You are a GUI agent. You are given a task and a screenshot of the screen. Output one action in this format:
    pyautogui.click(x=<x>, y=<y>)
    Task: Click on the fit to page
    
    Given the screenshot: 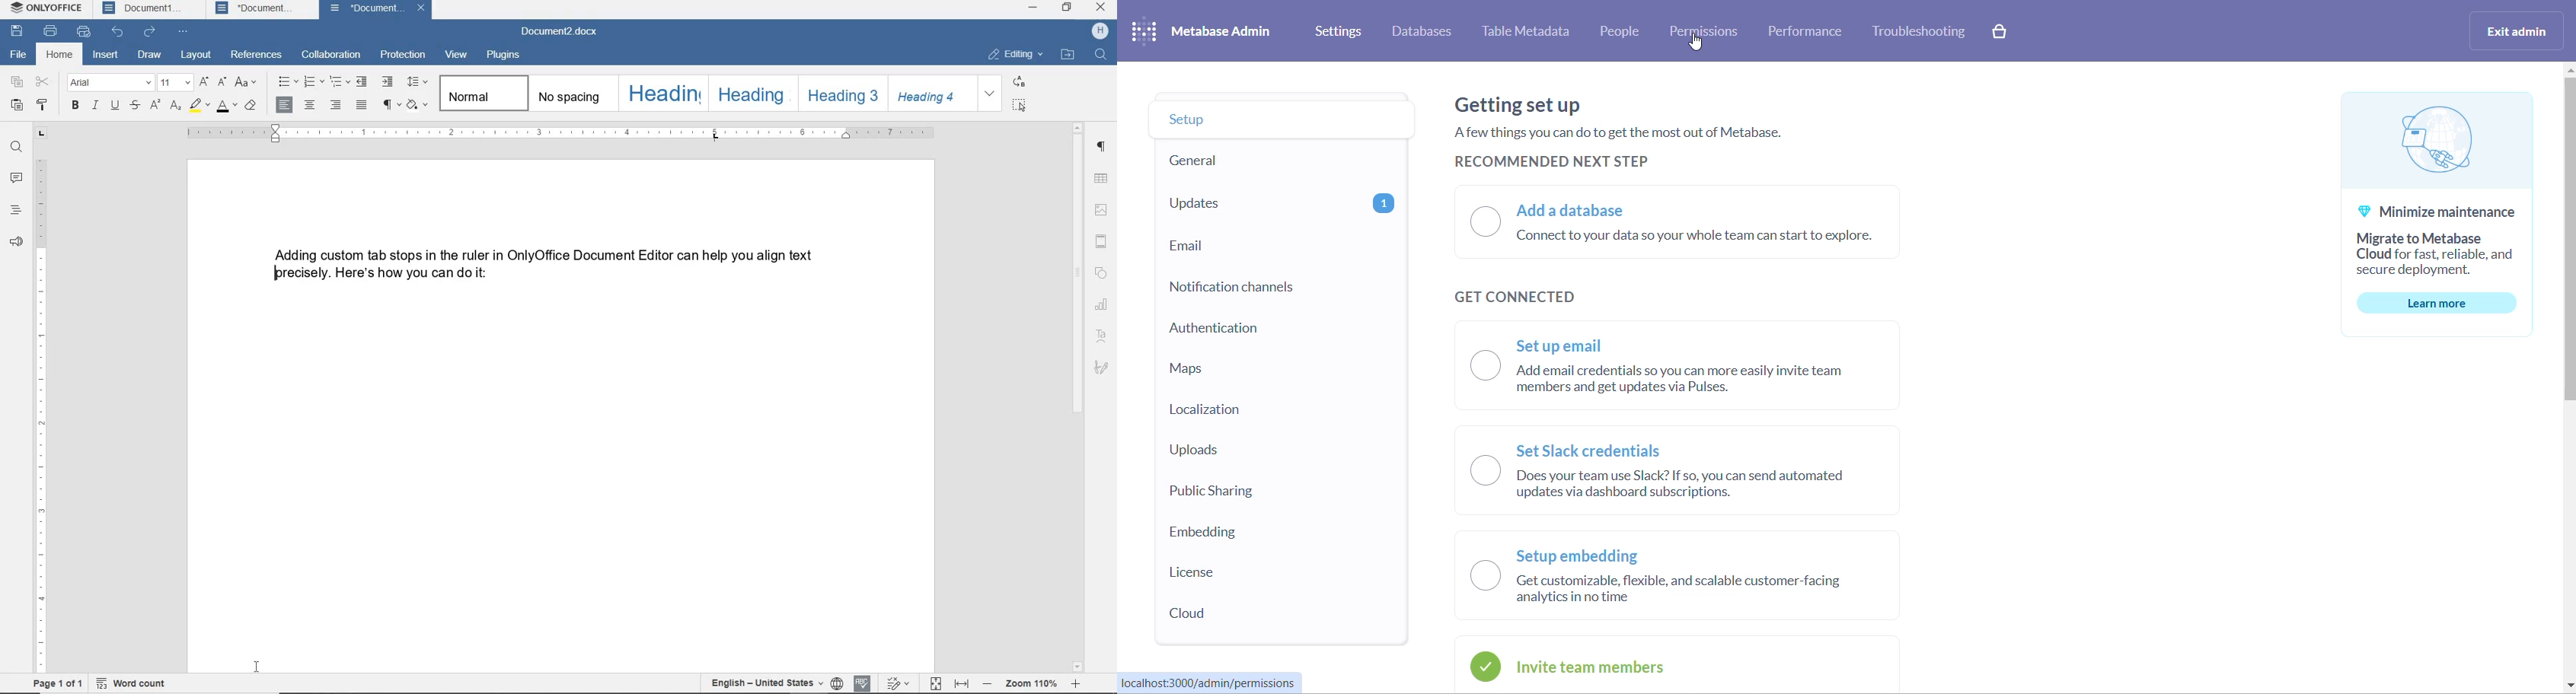 What is the action you would take?
    pyautogui.click(x=935, y=683)
    